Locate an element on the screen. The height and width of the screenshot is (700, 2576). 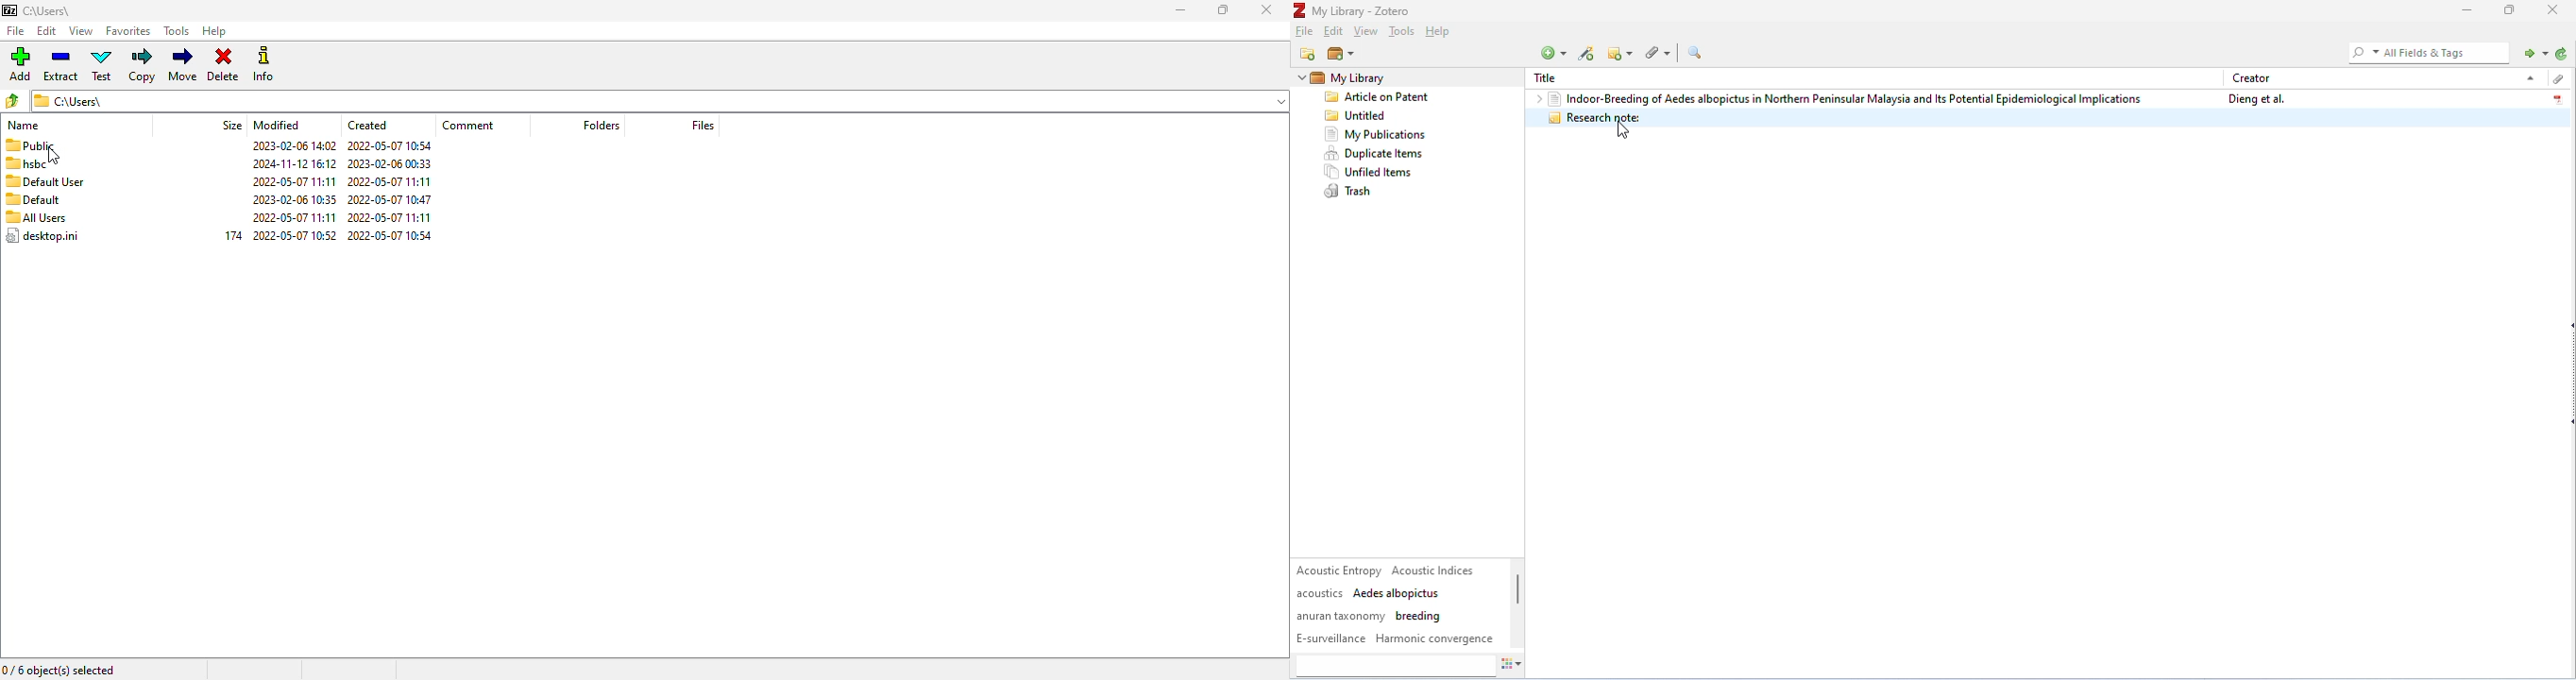
title is located at coordinates (1551, 78).